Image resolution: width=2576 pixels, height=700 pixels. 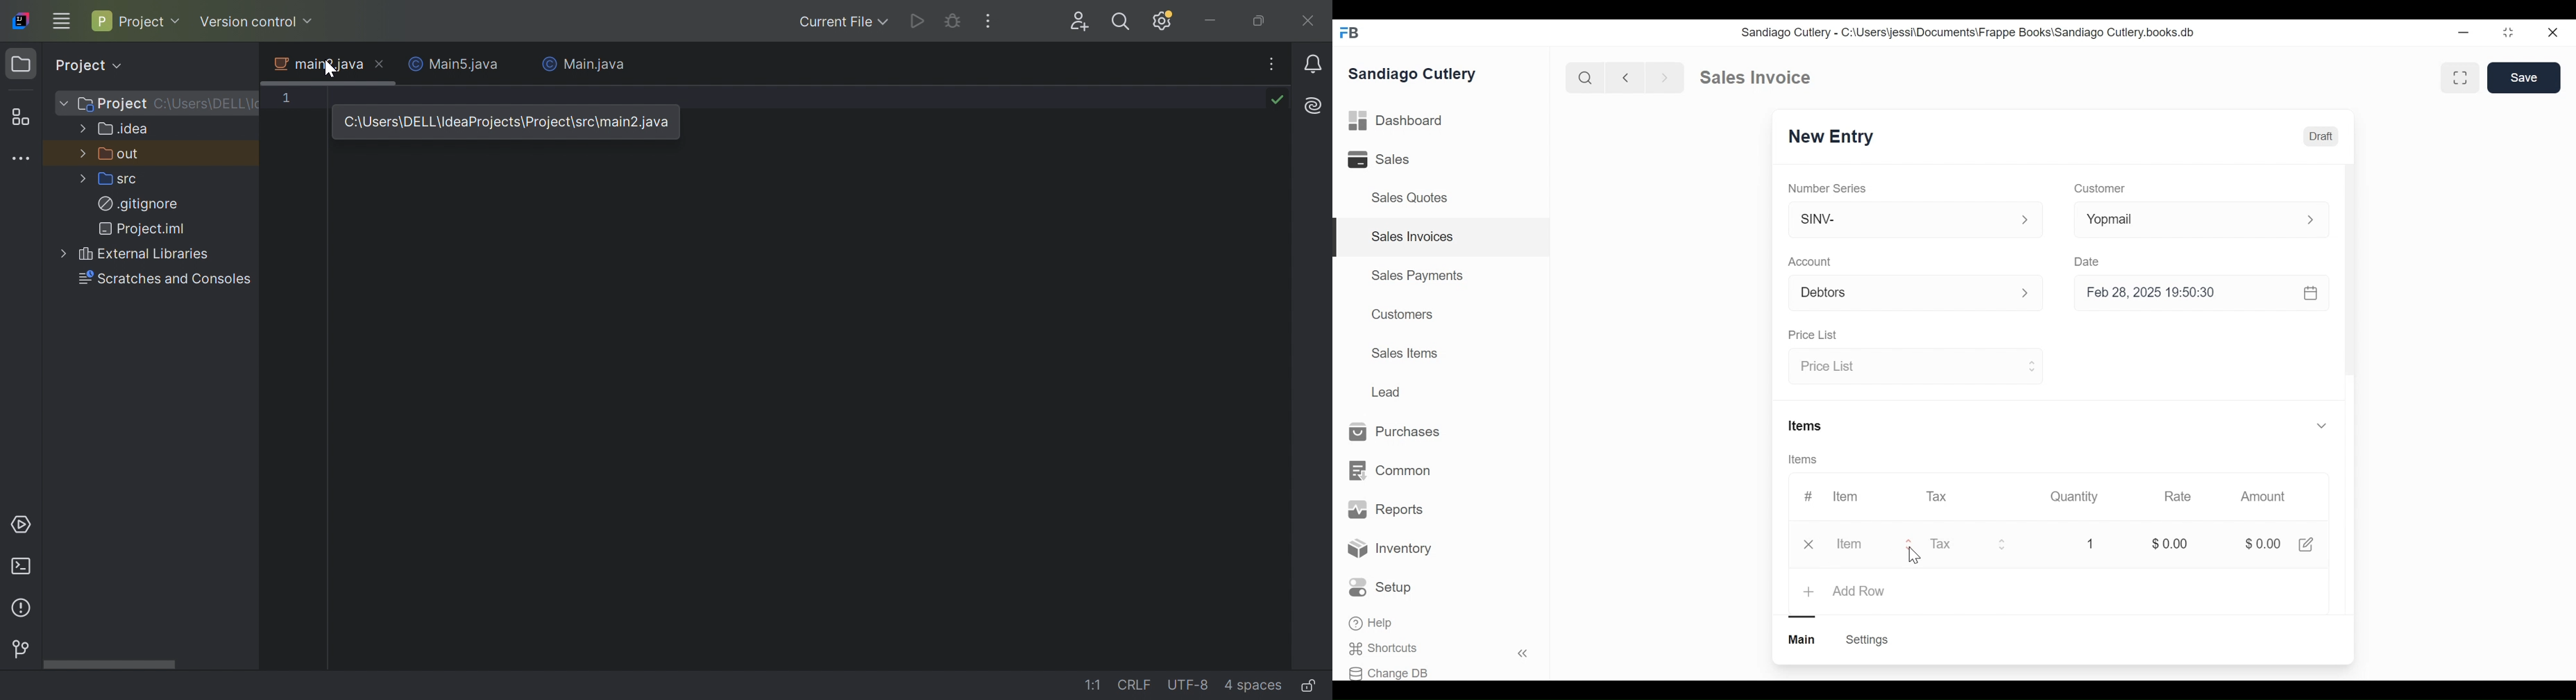 I want to click on Sales Invoices, so click(x=1413, y=237).